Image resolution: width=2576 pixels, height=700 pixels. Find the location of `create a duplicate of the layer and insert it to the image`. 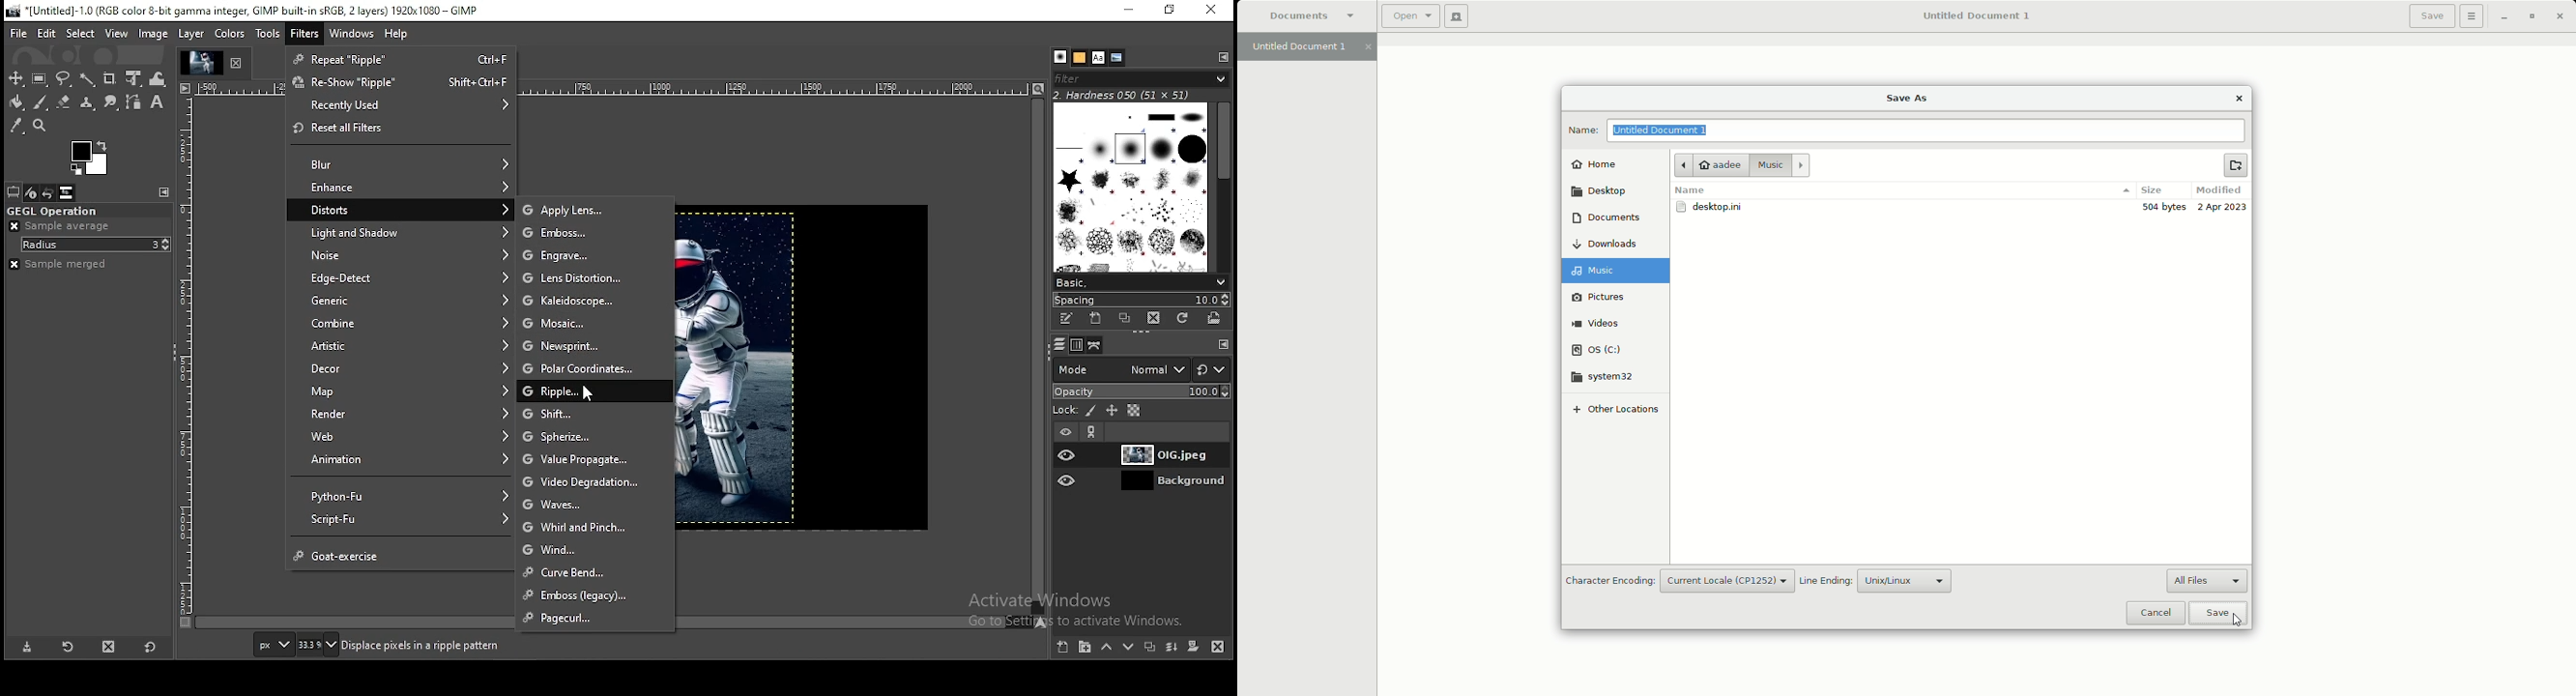

create a duplicate of the layer and insert it to the image is located at coordinates (1152, 646).